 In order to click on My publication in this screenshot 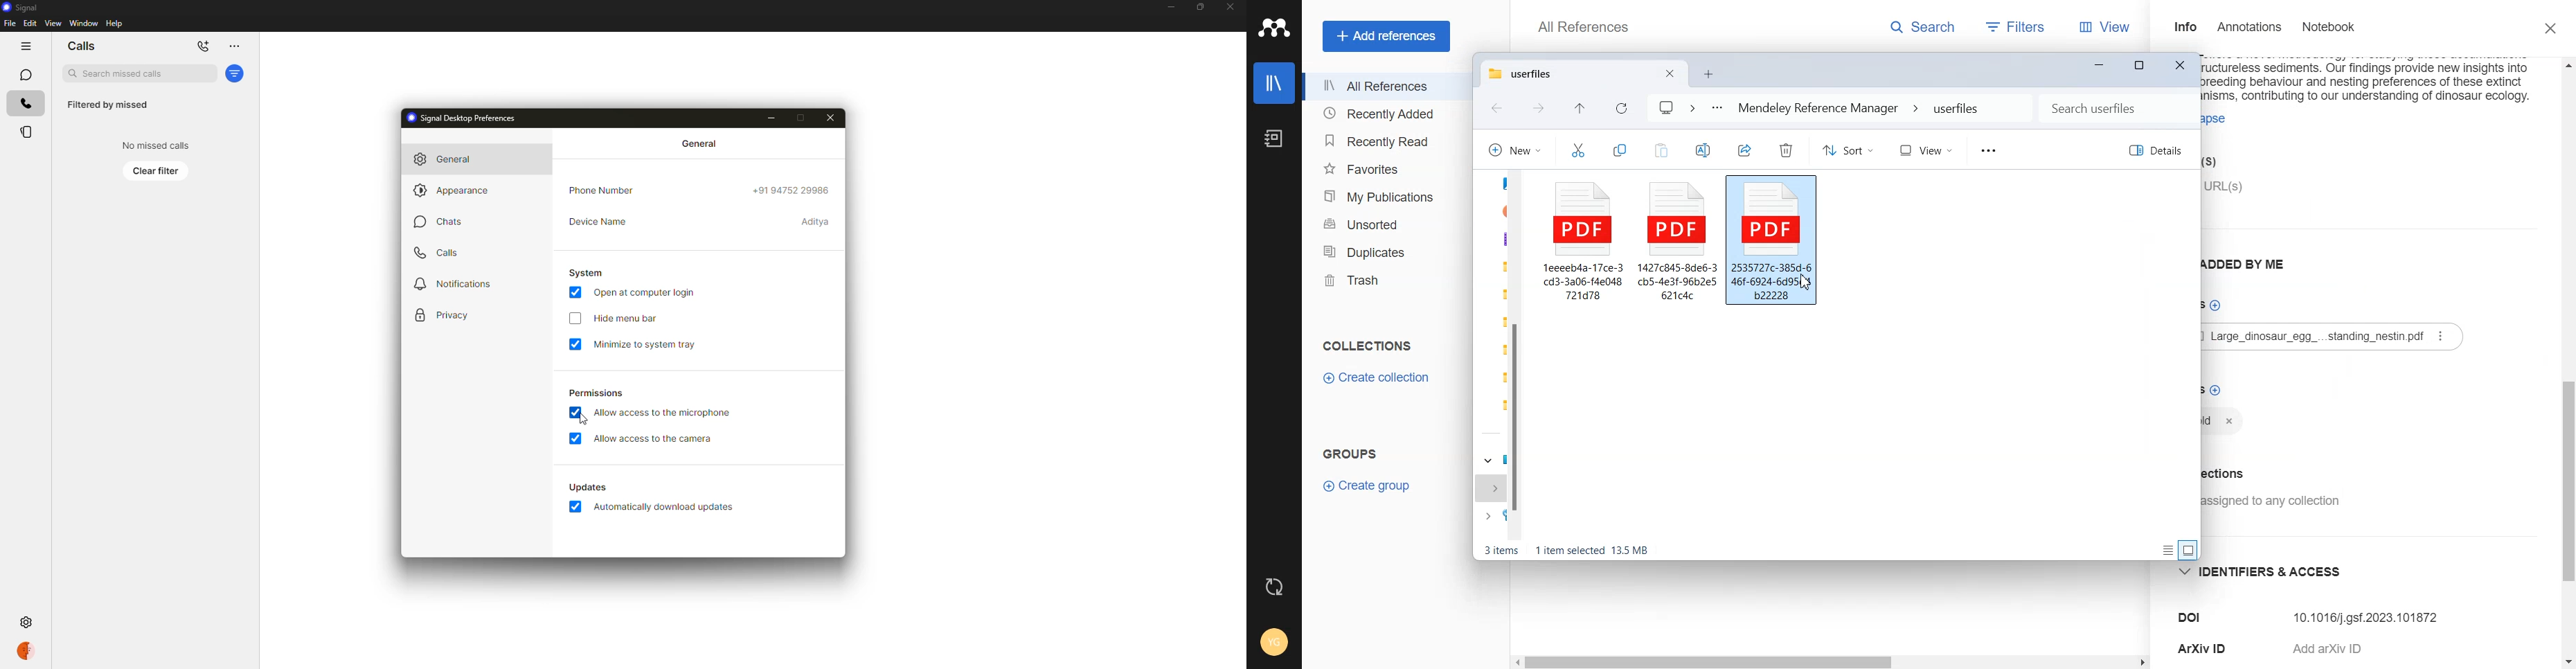, I will do `click(1388, 196)`.